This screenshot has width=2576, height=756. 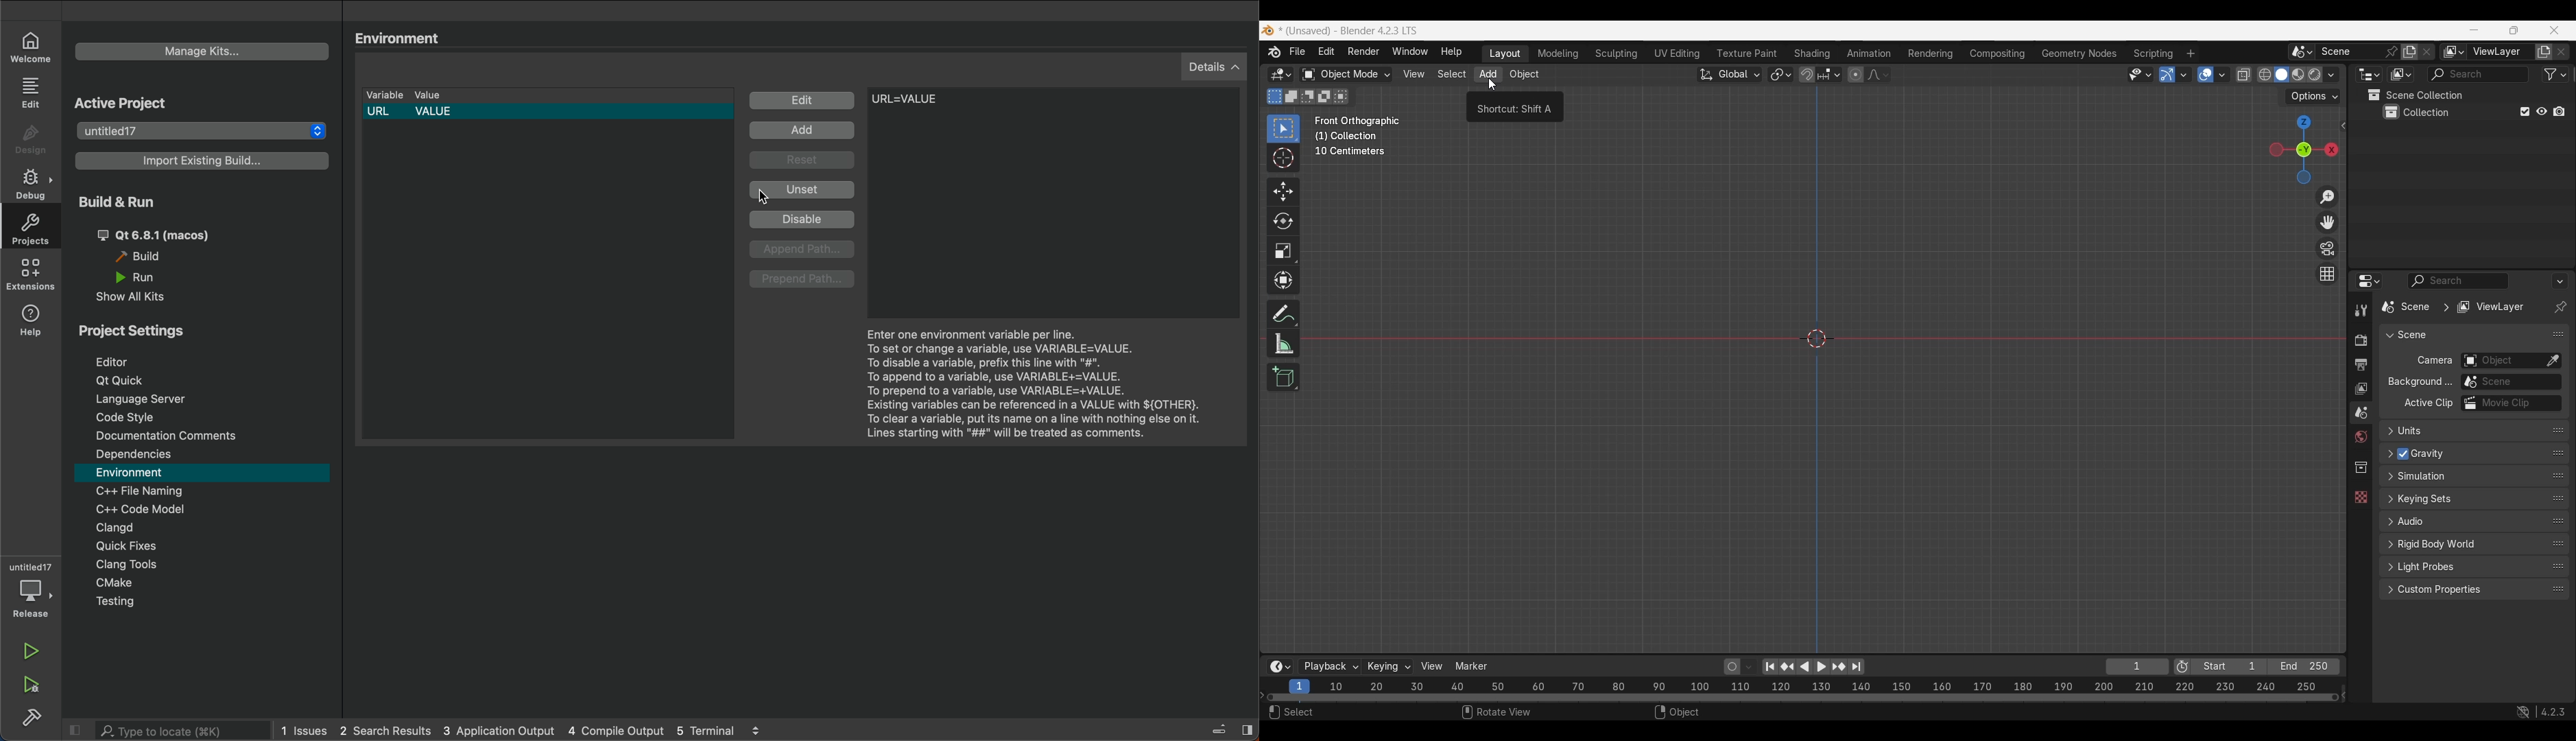 What do you see at coordinates (2079, 53) in the screenshot?
I see `Geometry nodes workspace` at bounding box center [2079, 53].